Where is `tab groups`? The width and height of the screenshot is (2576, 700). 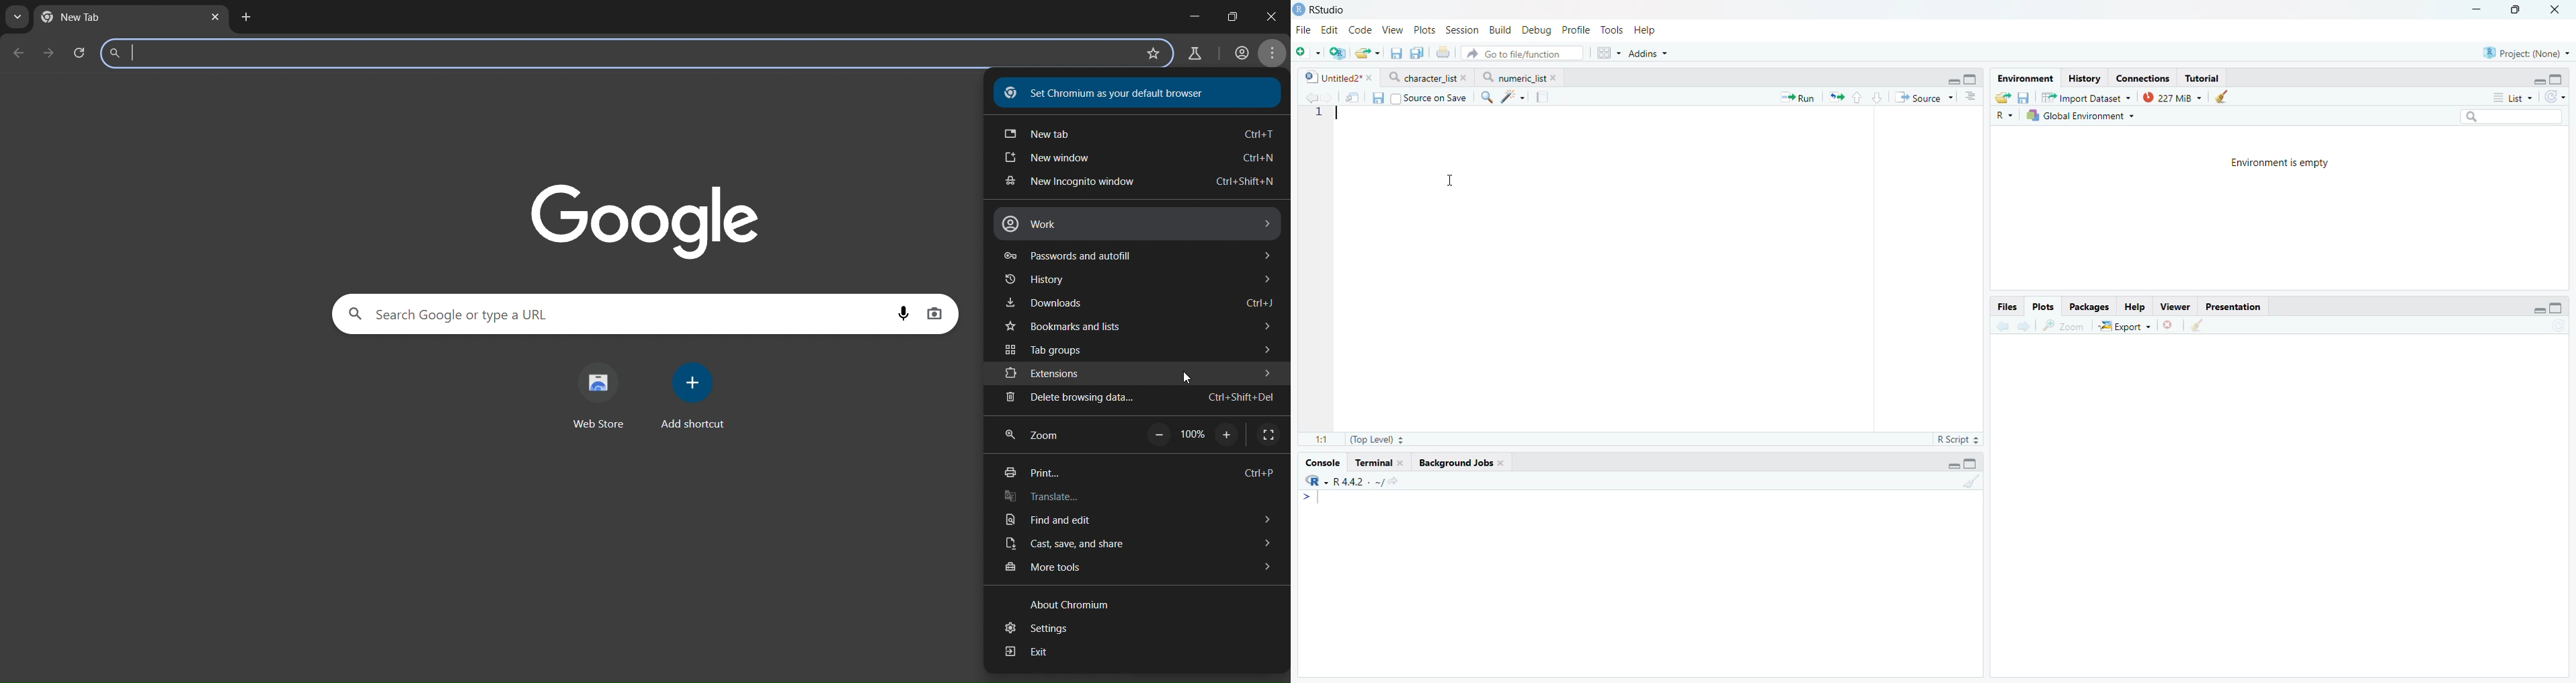 tab groups is located at coordinates (1141, 348).